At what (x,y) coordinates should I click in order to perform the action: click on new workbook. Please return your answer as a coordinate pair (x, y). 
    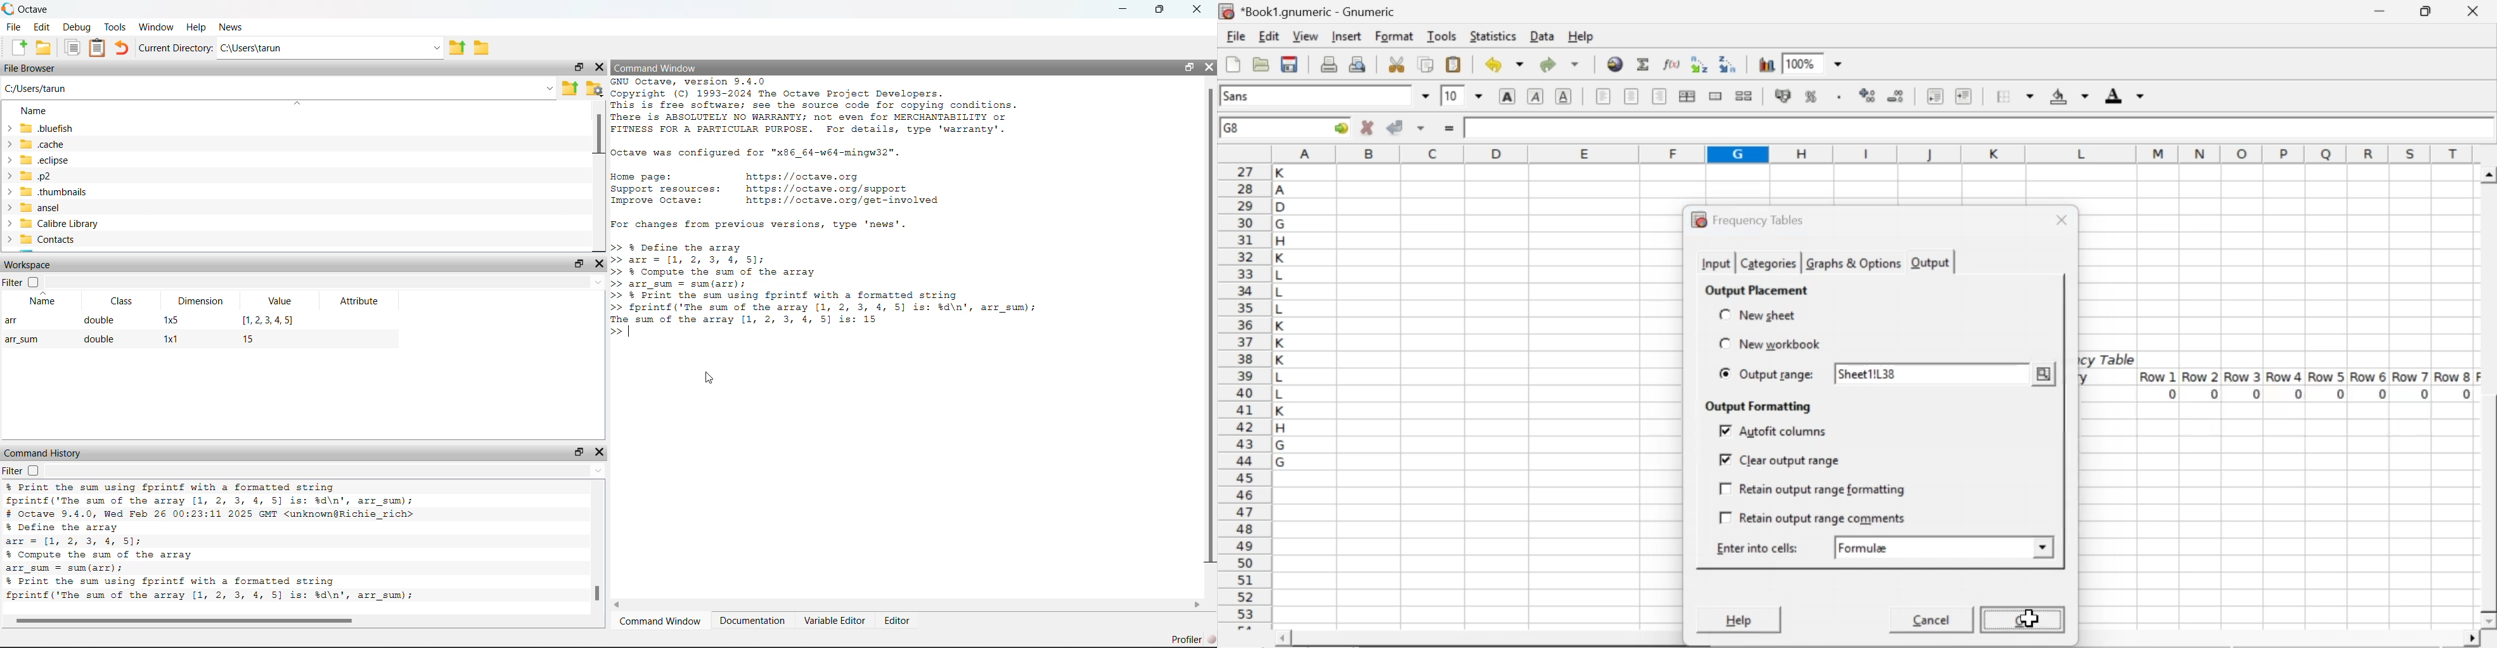
    Looking at the image, I should click on (1767, 344).